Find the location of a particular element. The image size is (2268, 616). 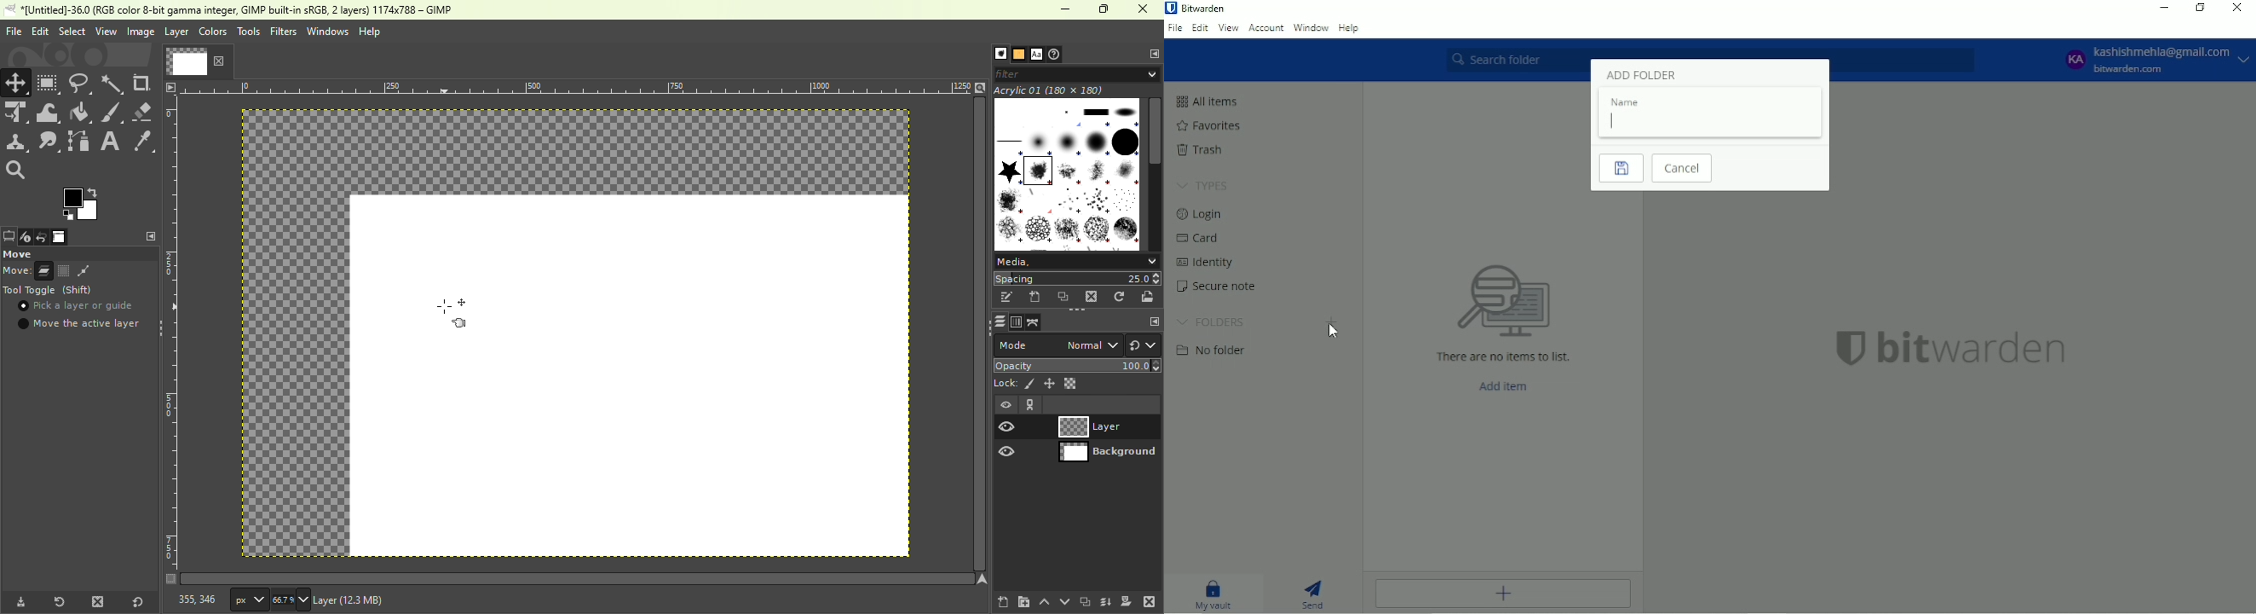

My vault is located at coordinates (1211, 595).